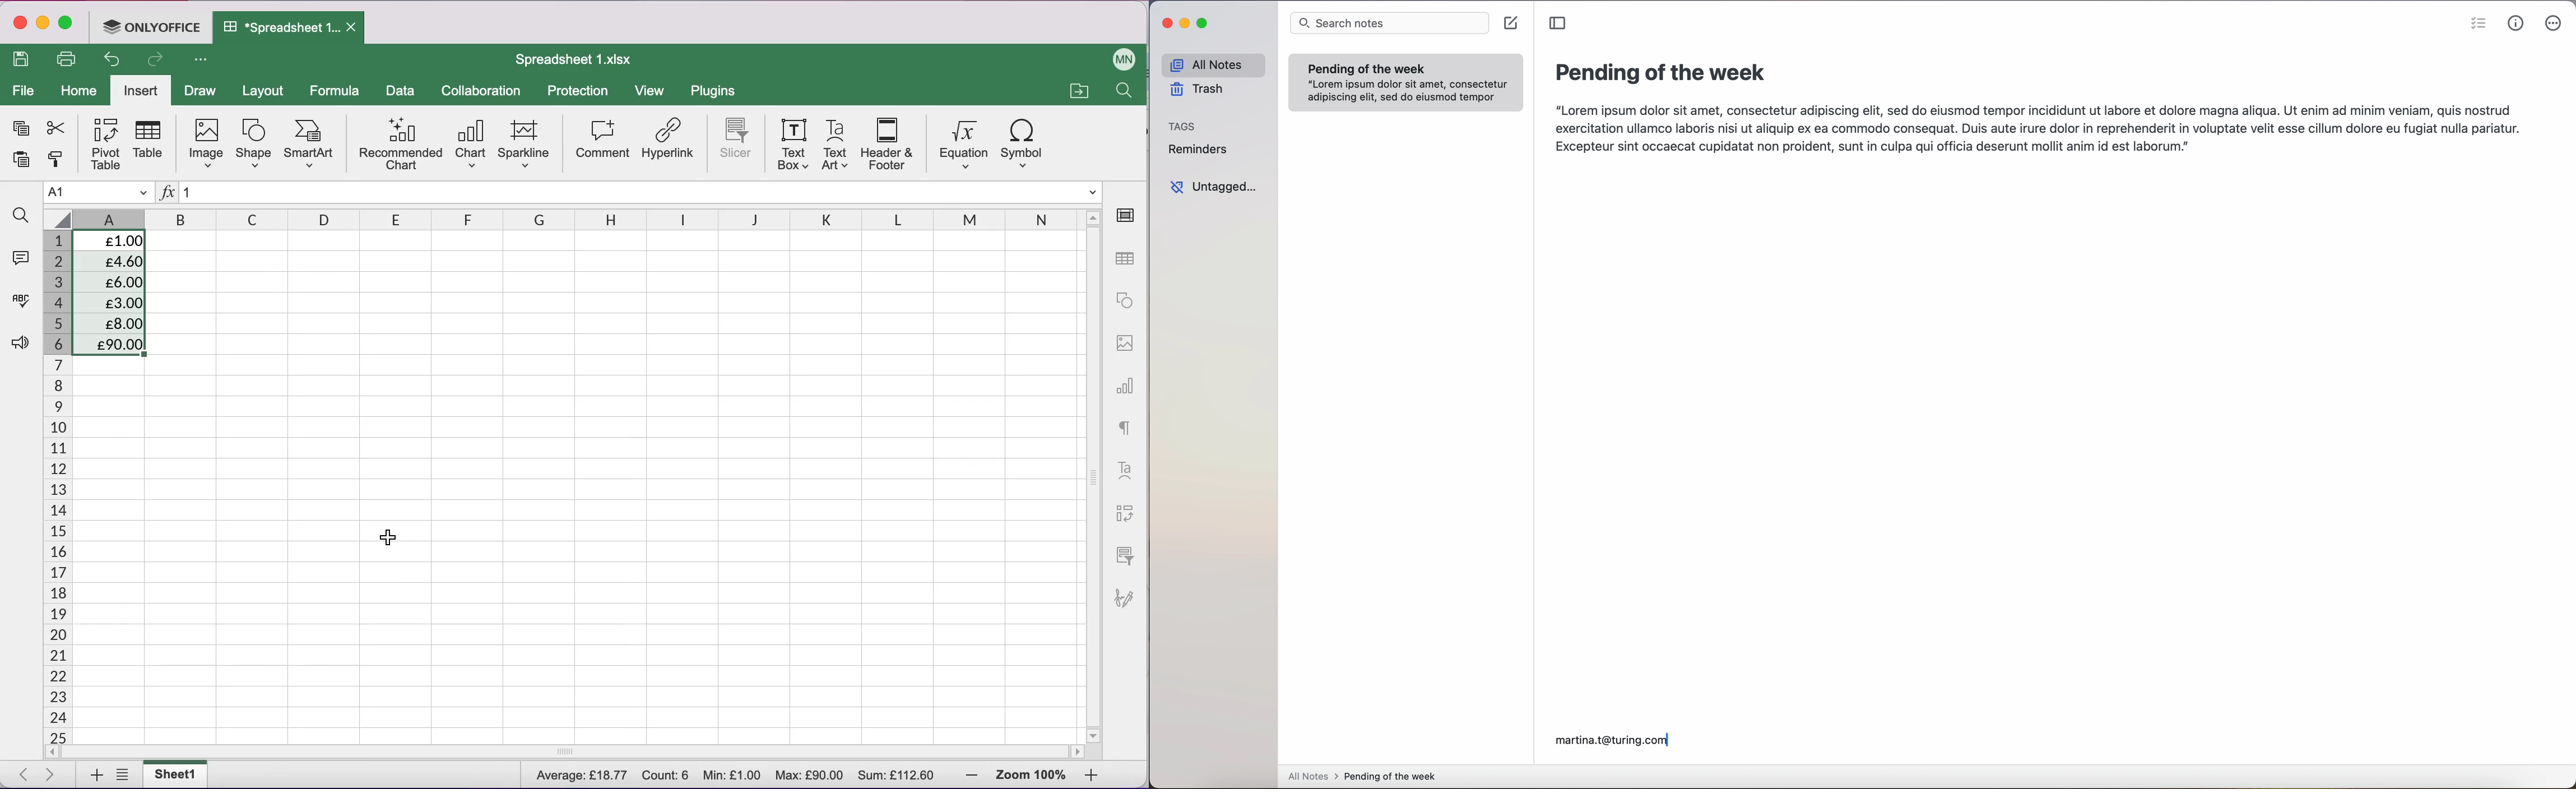  Describe the element at coordinates (117, 263) in the screenshot. I see `£4.60` at that location.